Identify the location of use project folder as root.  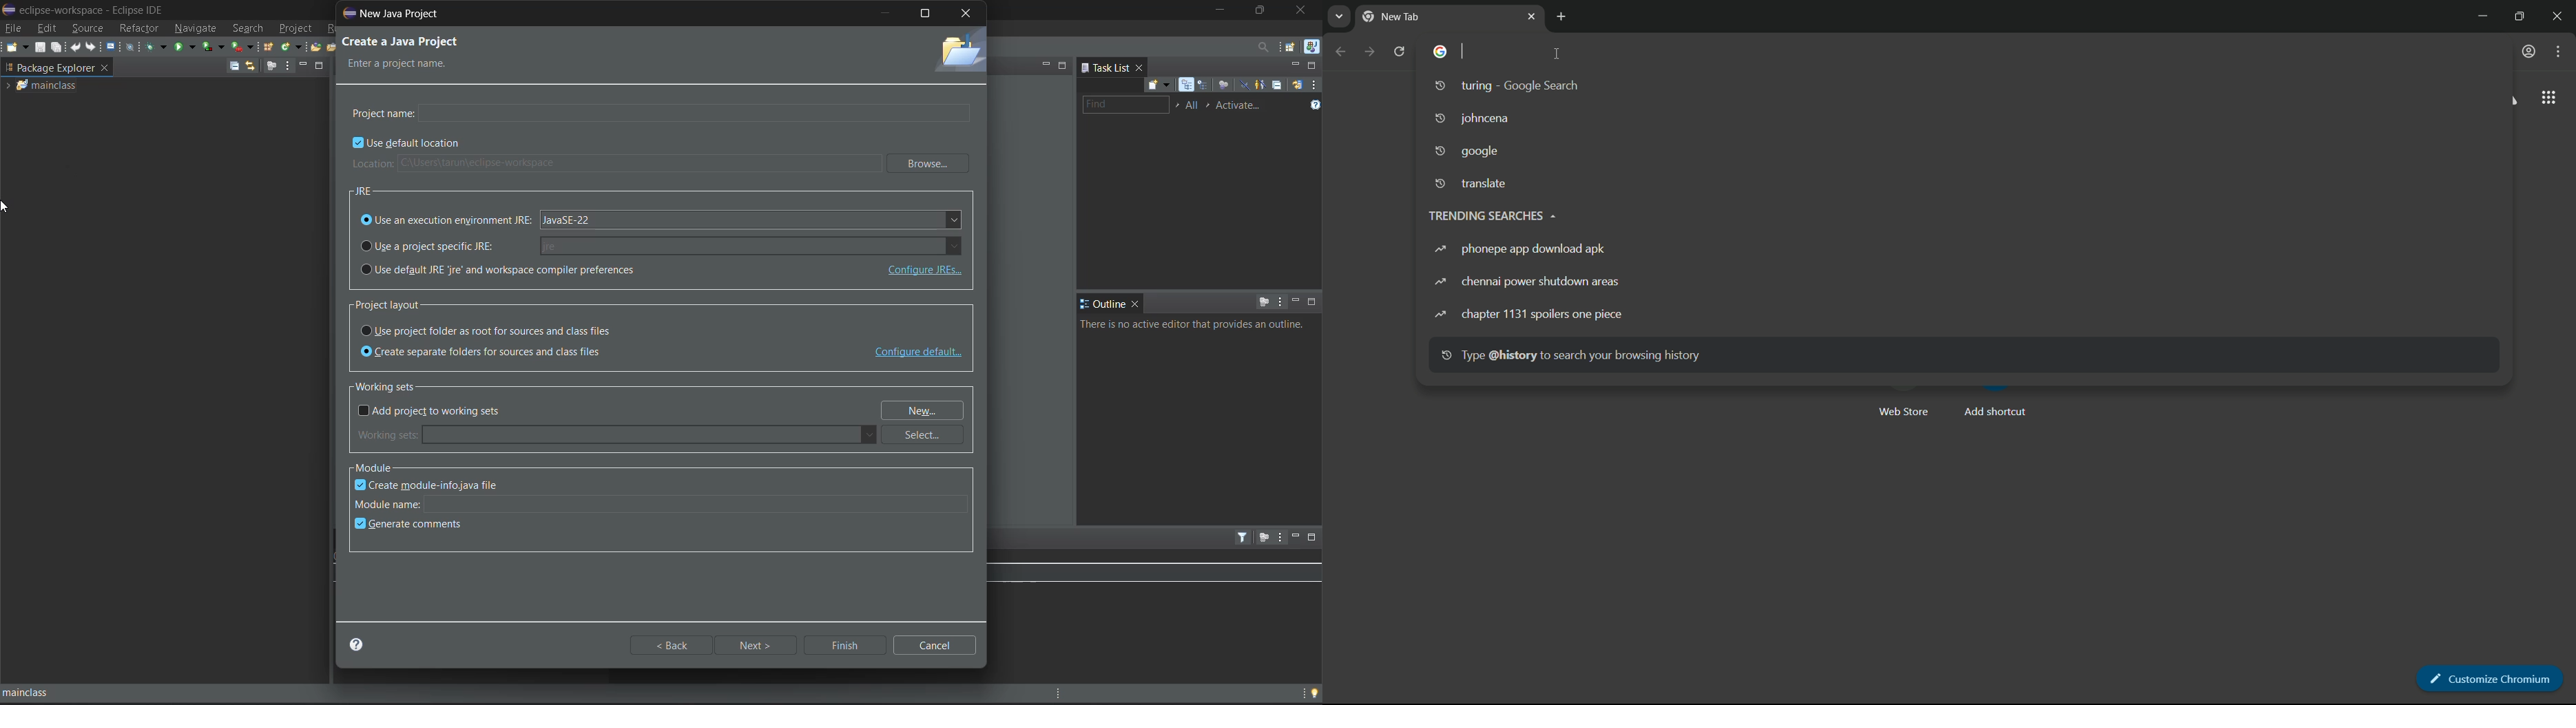
(495, 330).